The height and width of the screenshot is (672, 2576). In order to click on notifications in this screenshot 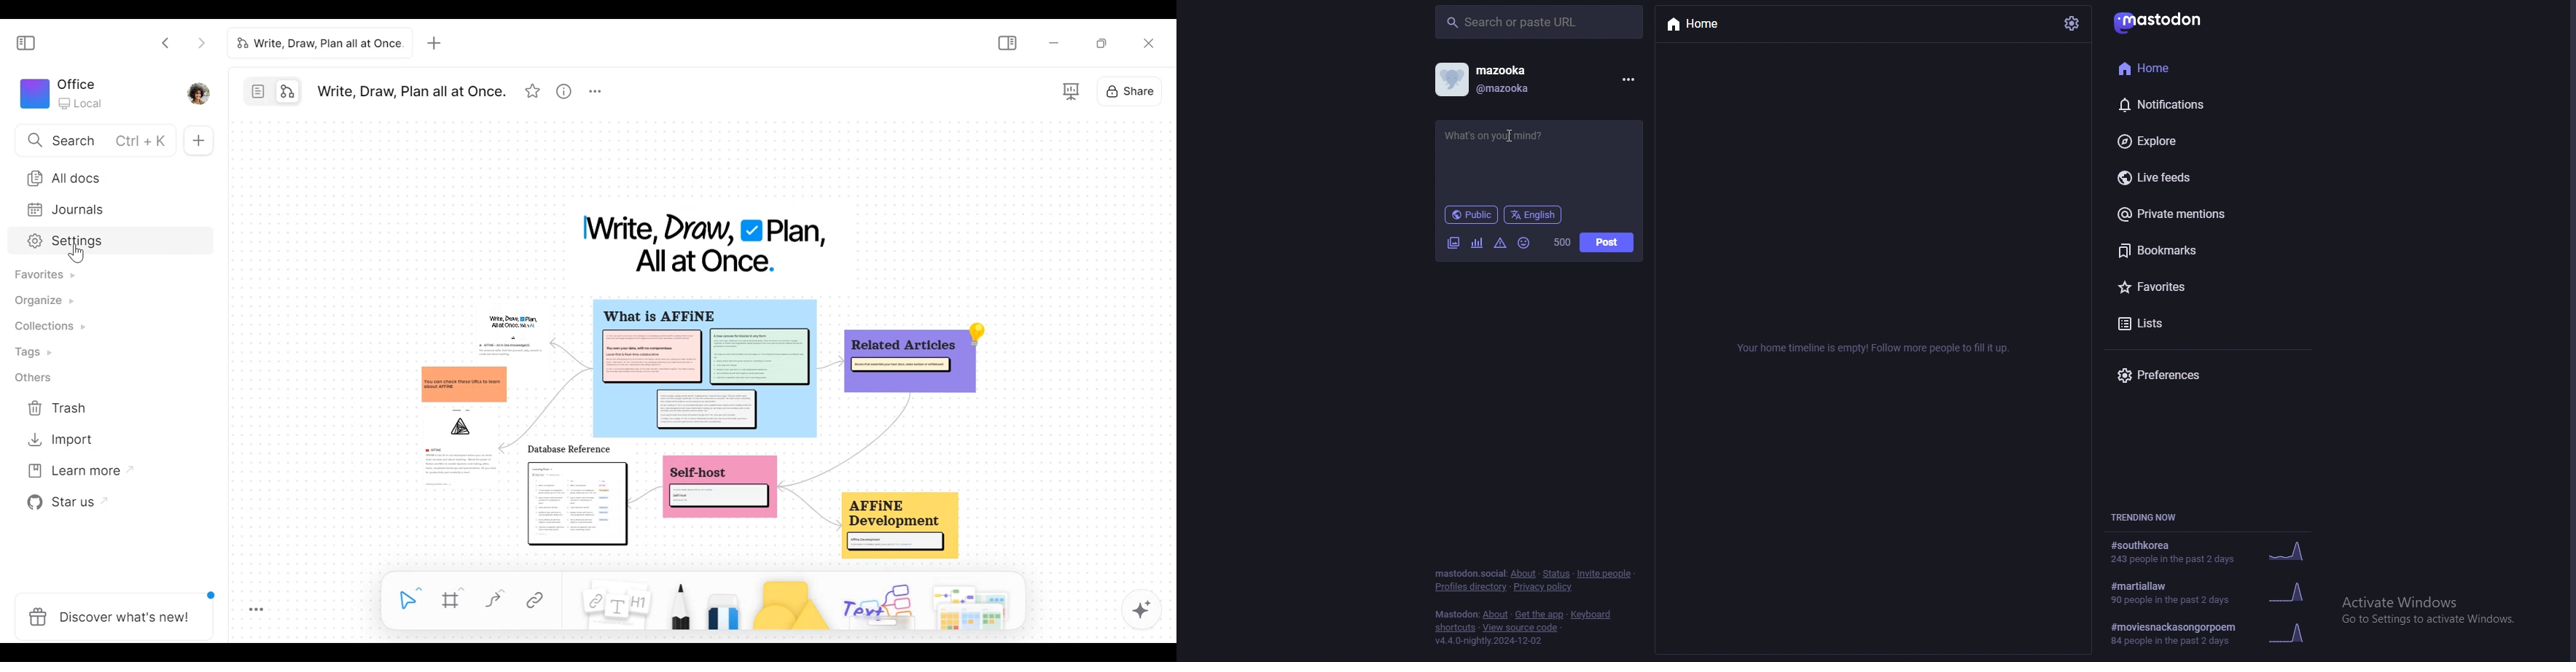, I will do `click(2182, 105)`.